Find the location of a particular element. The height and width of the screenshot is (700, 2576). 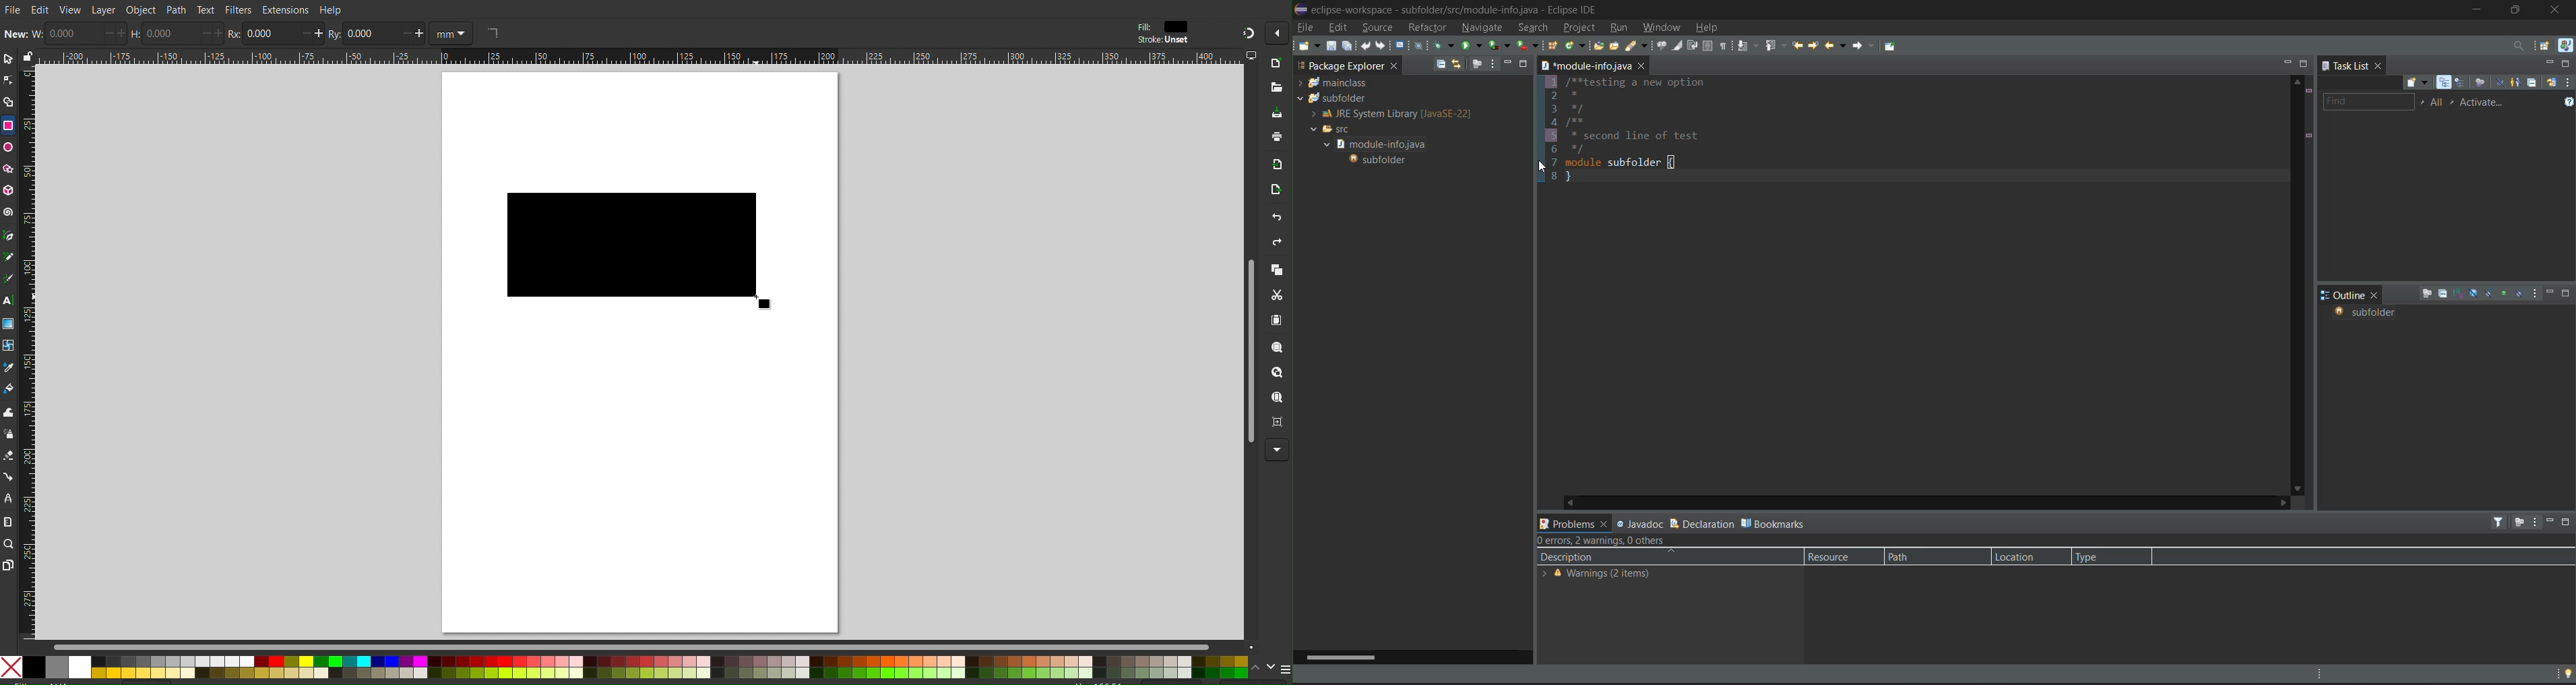

show whitespace characters is located at coordinates (1724, 45).